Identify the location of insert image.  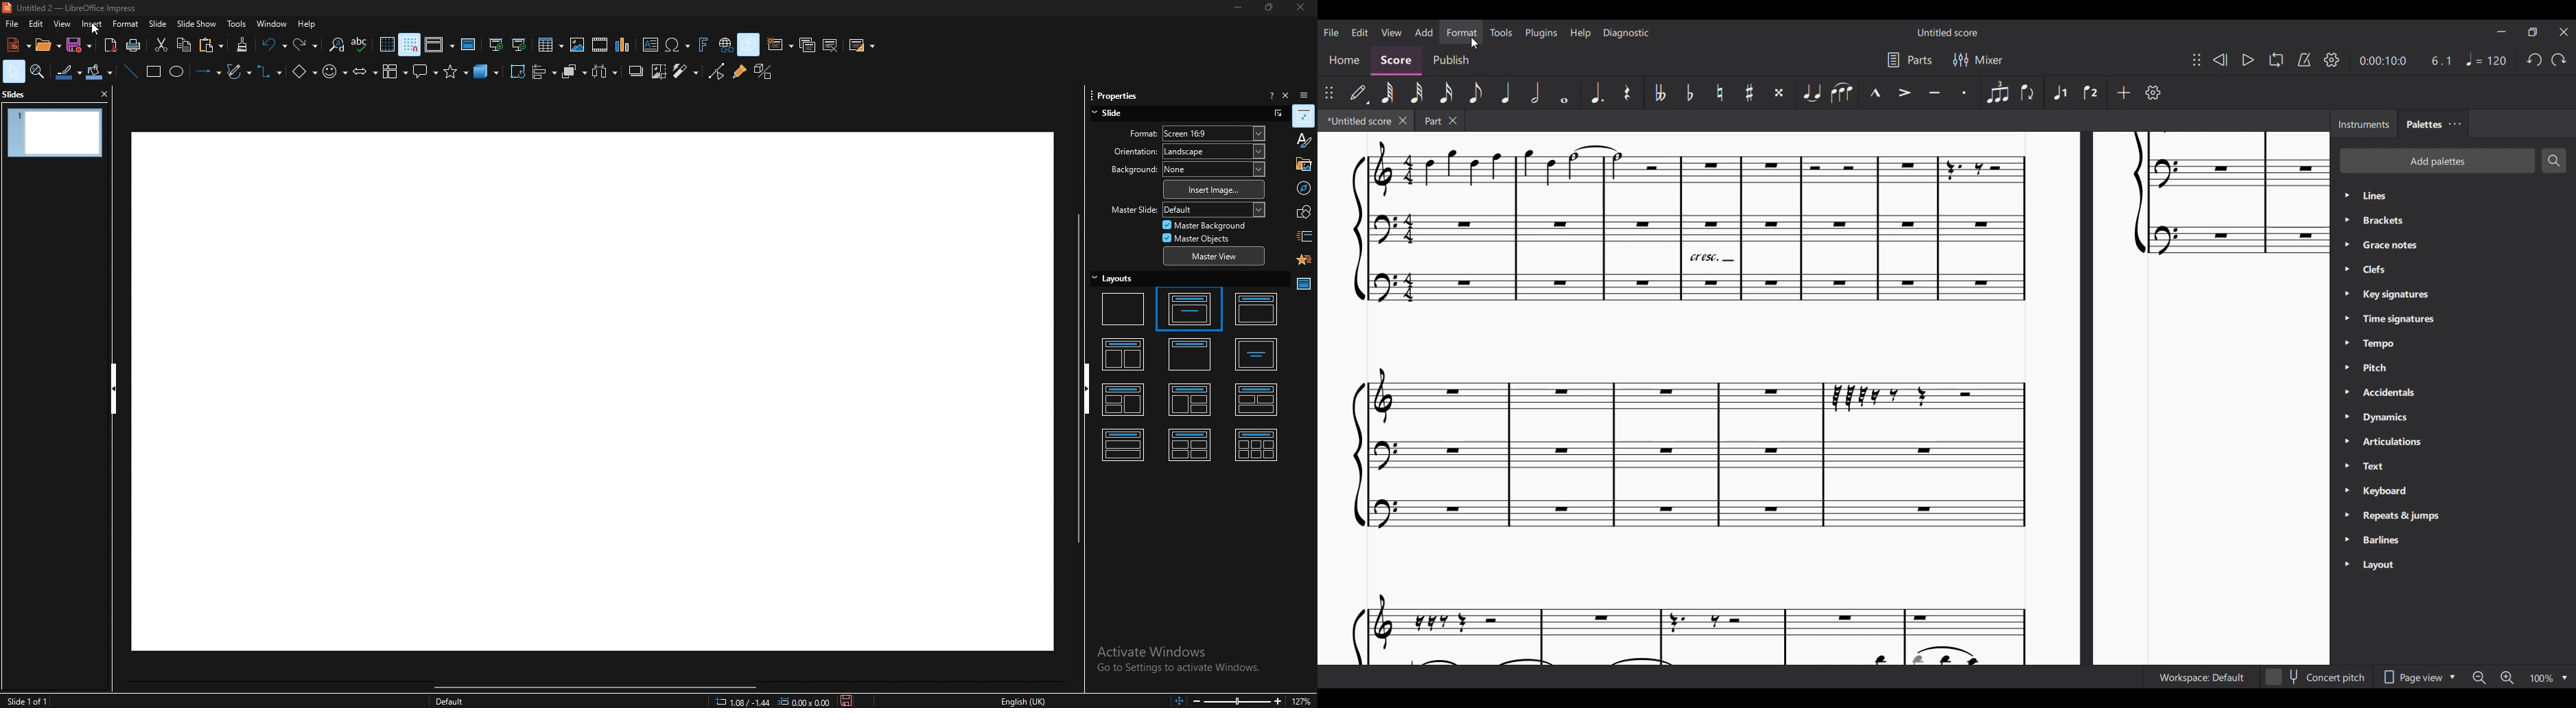
(576, 45).